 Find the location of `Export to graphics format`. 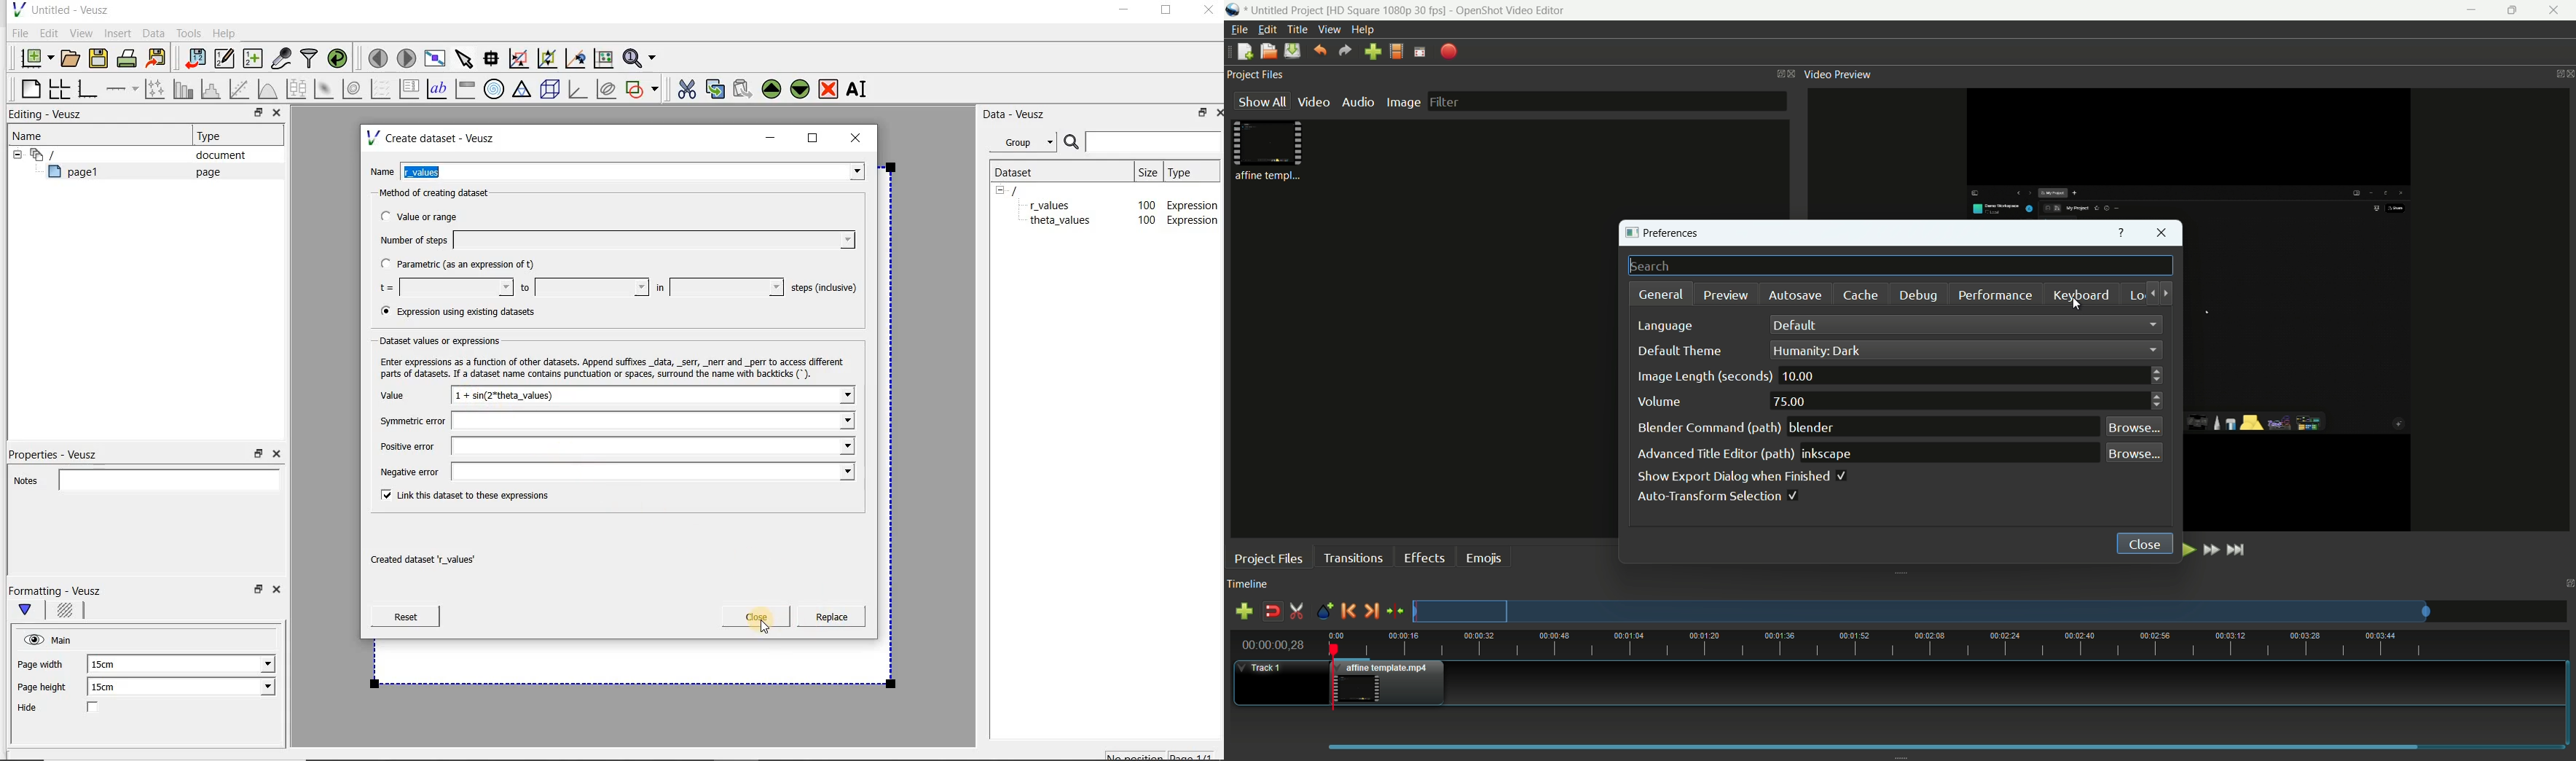

Export to graphics format is located at coordinates (157, 60).